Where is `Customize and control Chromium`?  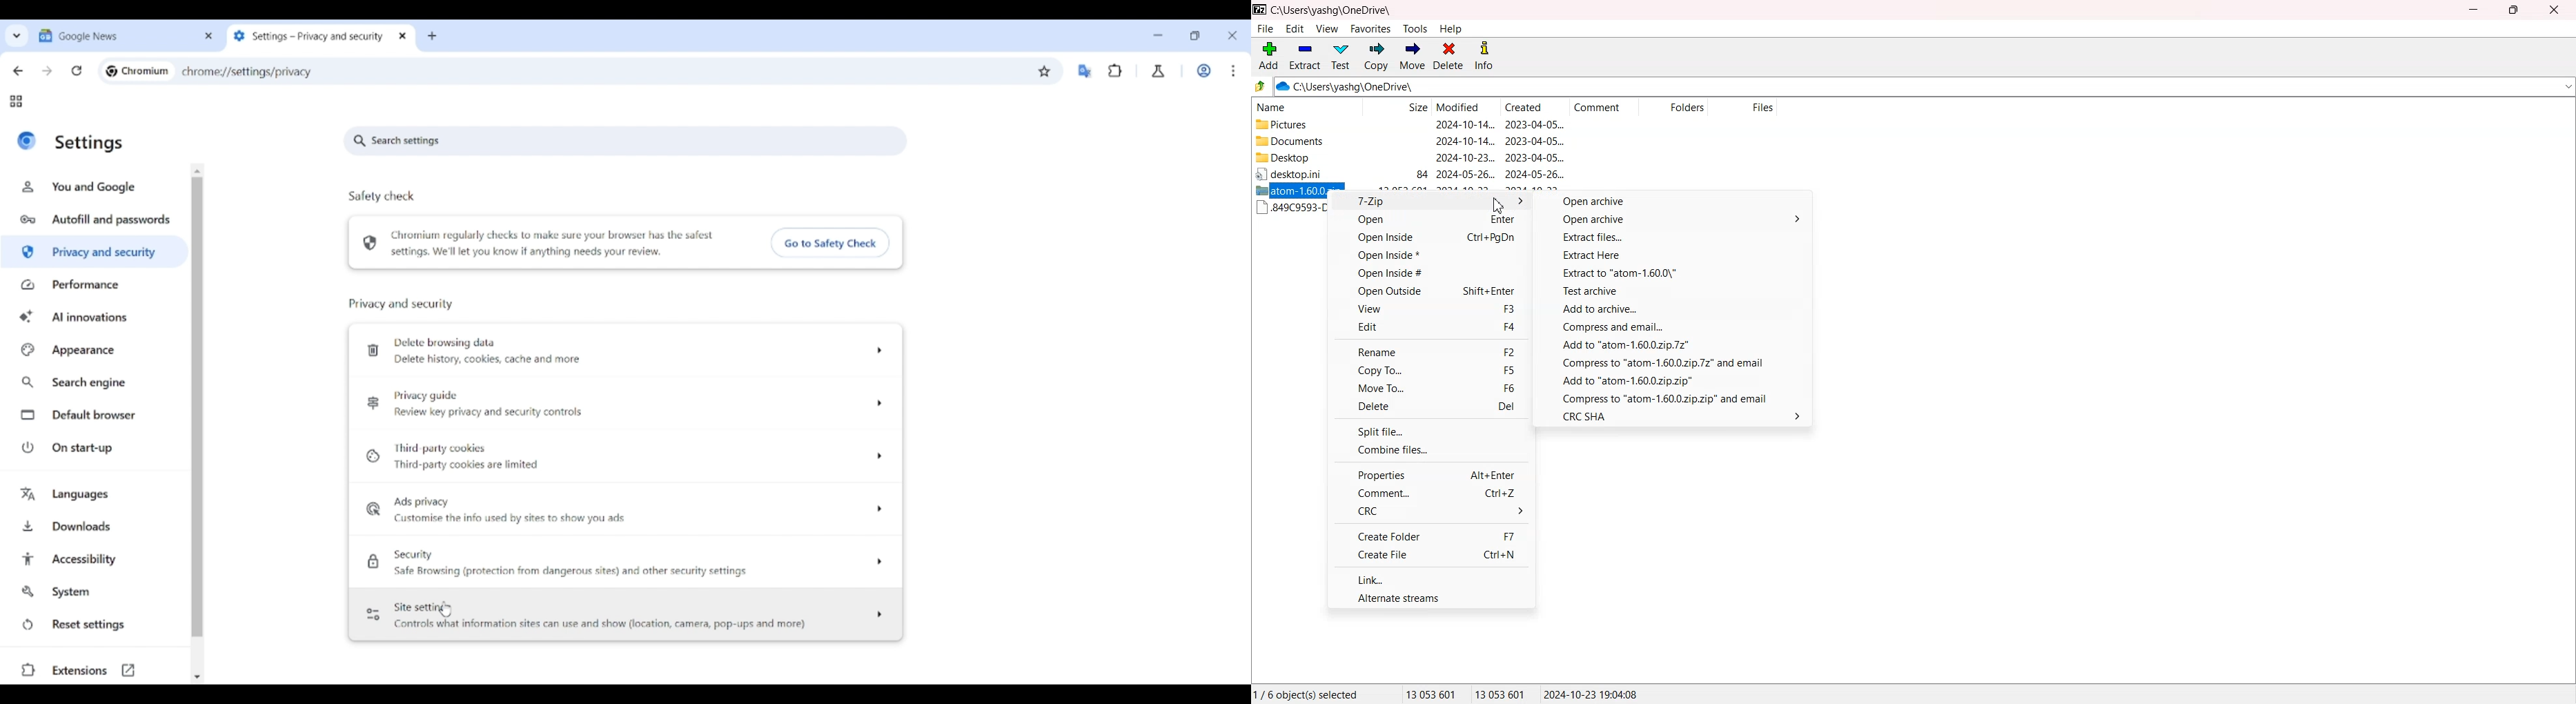 Customize and control Chromium is located at coordinates (1233, 70).